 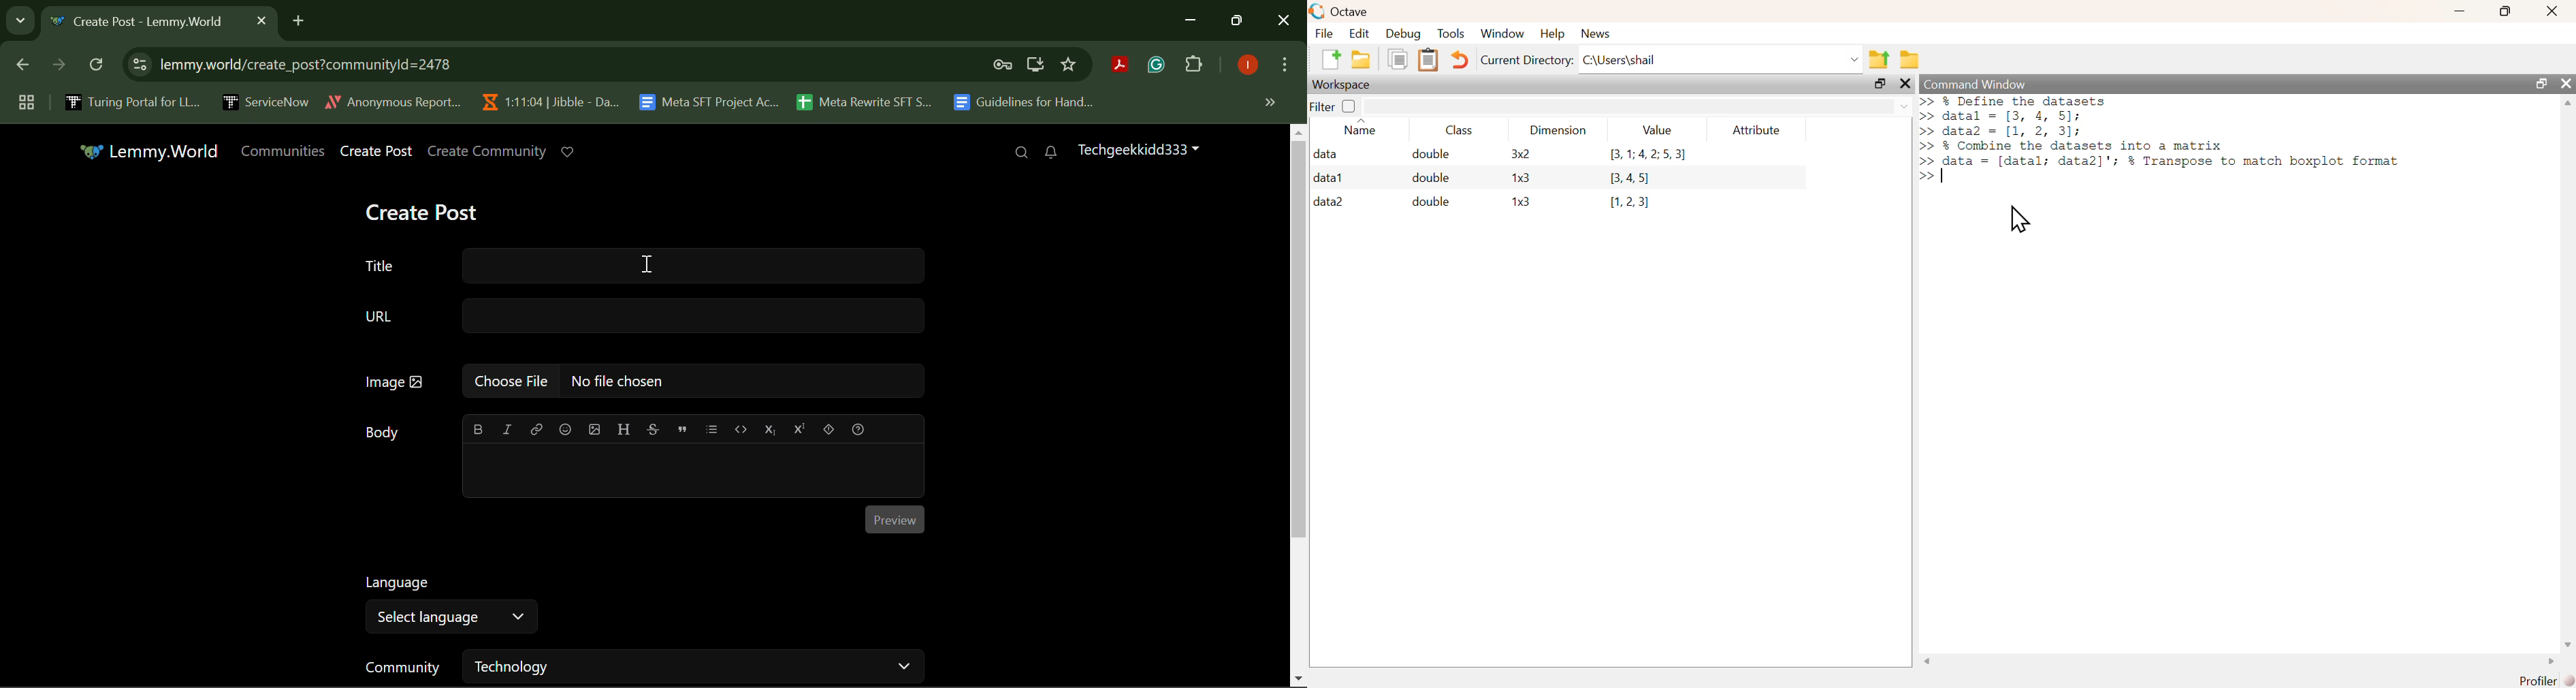 I want to click on [3, 4, 5], so click(x=1633, y=179).